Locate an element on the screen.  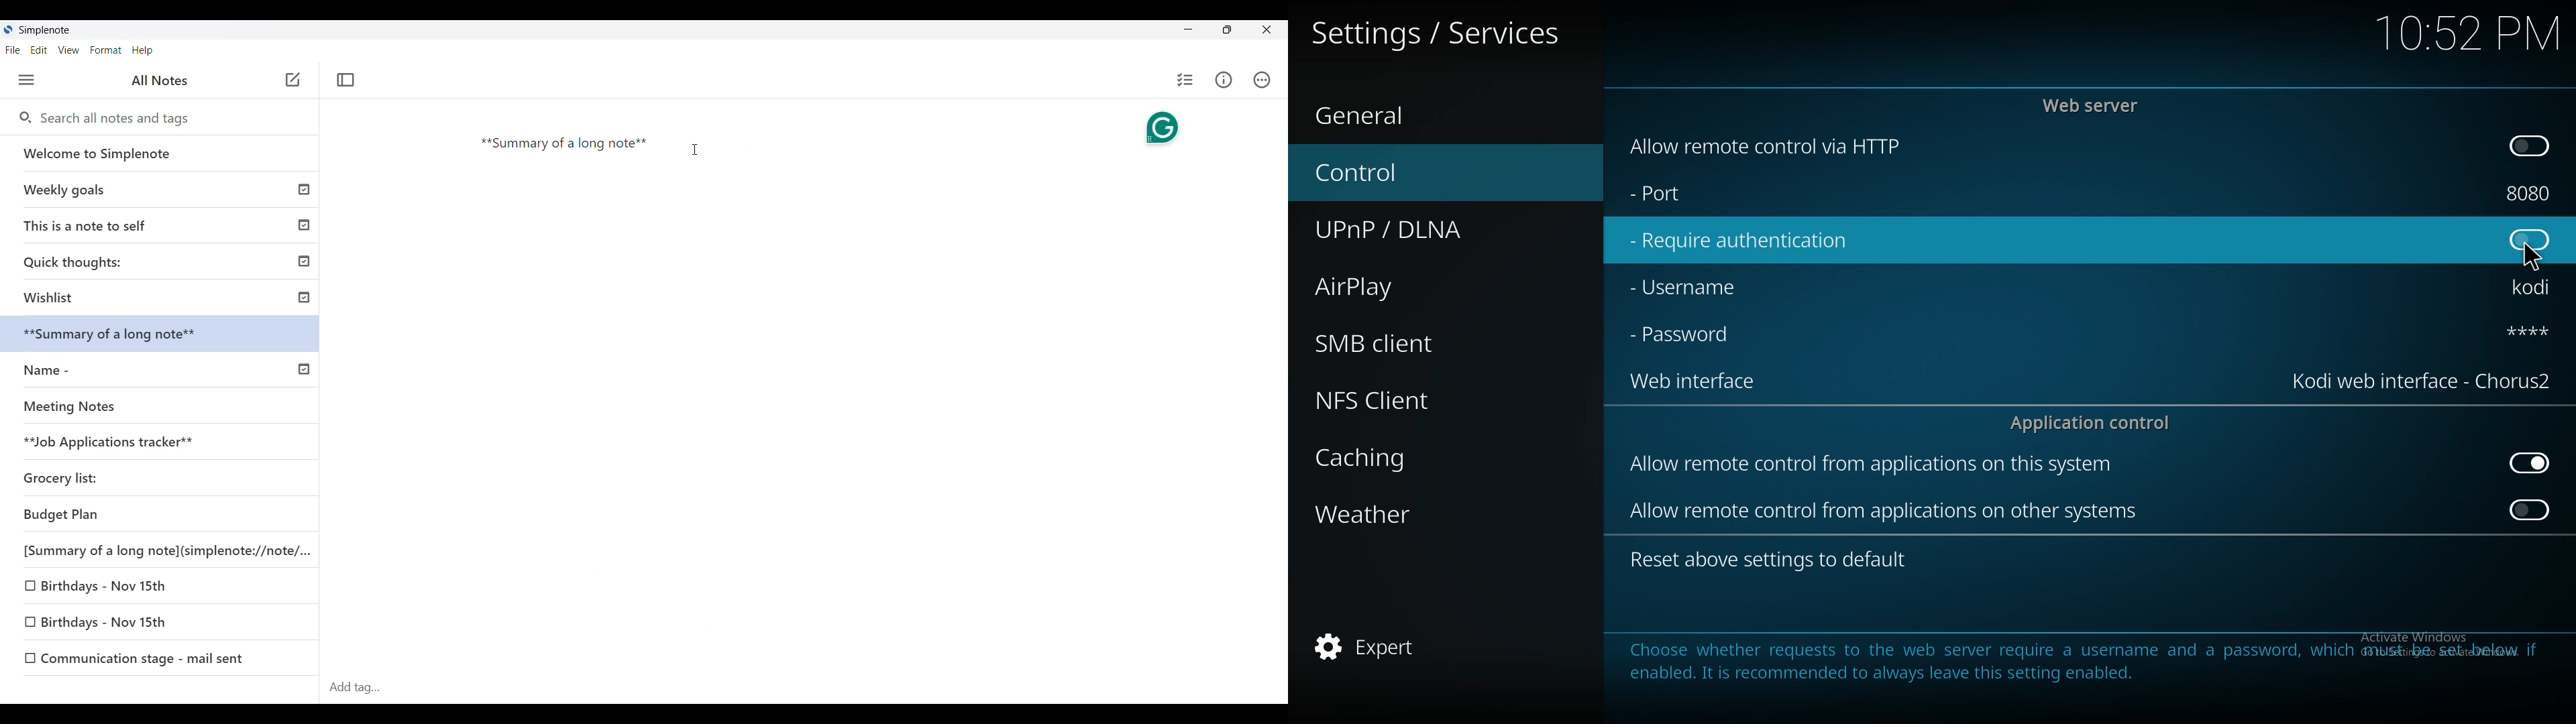
control is located at coordinates (1426, 173).